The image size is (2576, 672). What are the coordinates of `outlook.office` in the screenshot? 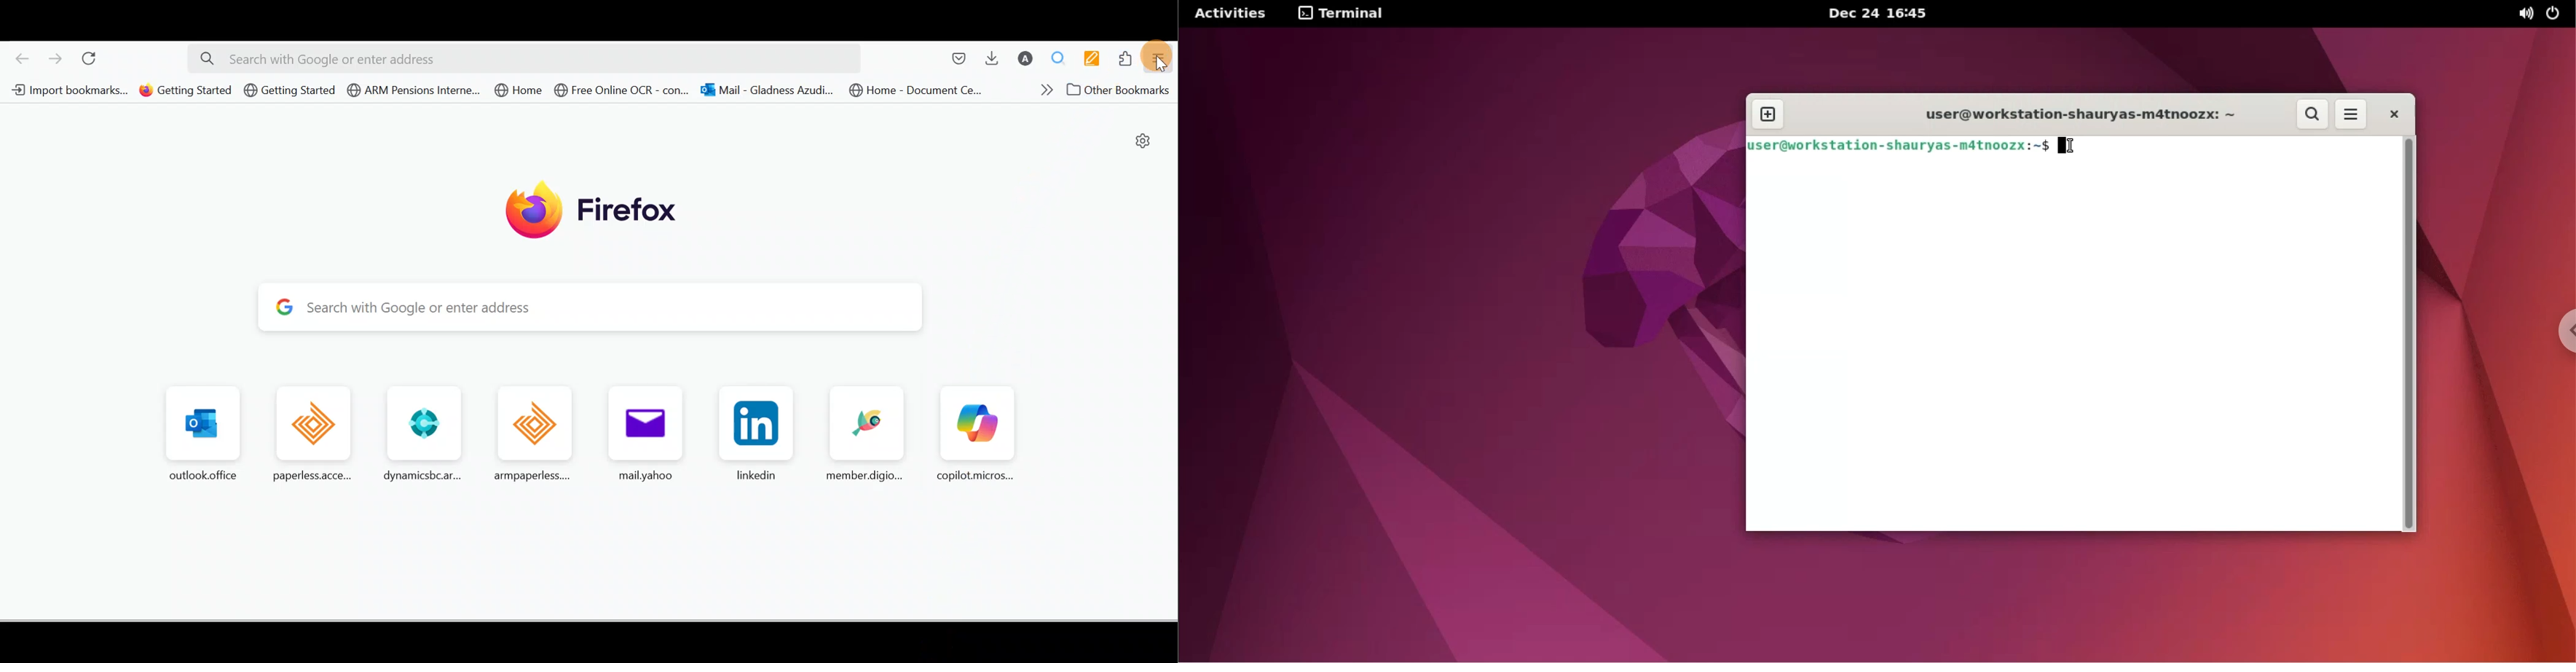 It's located at (198, 435).